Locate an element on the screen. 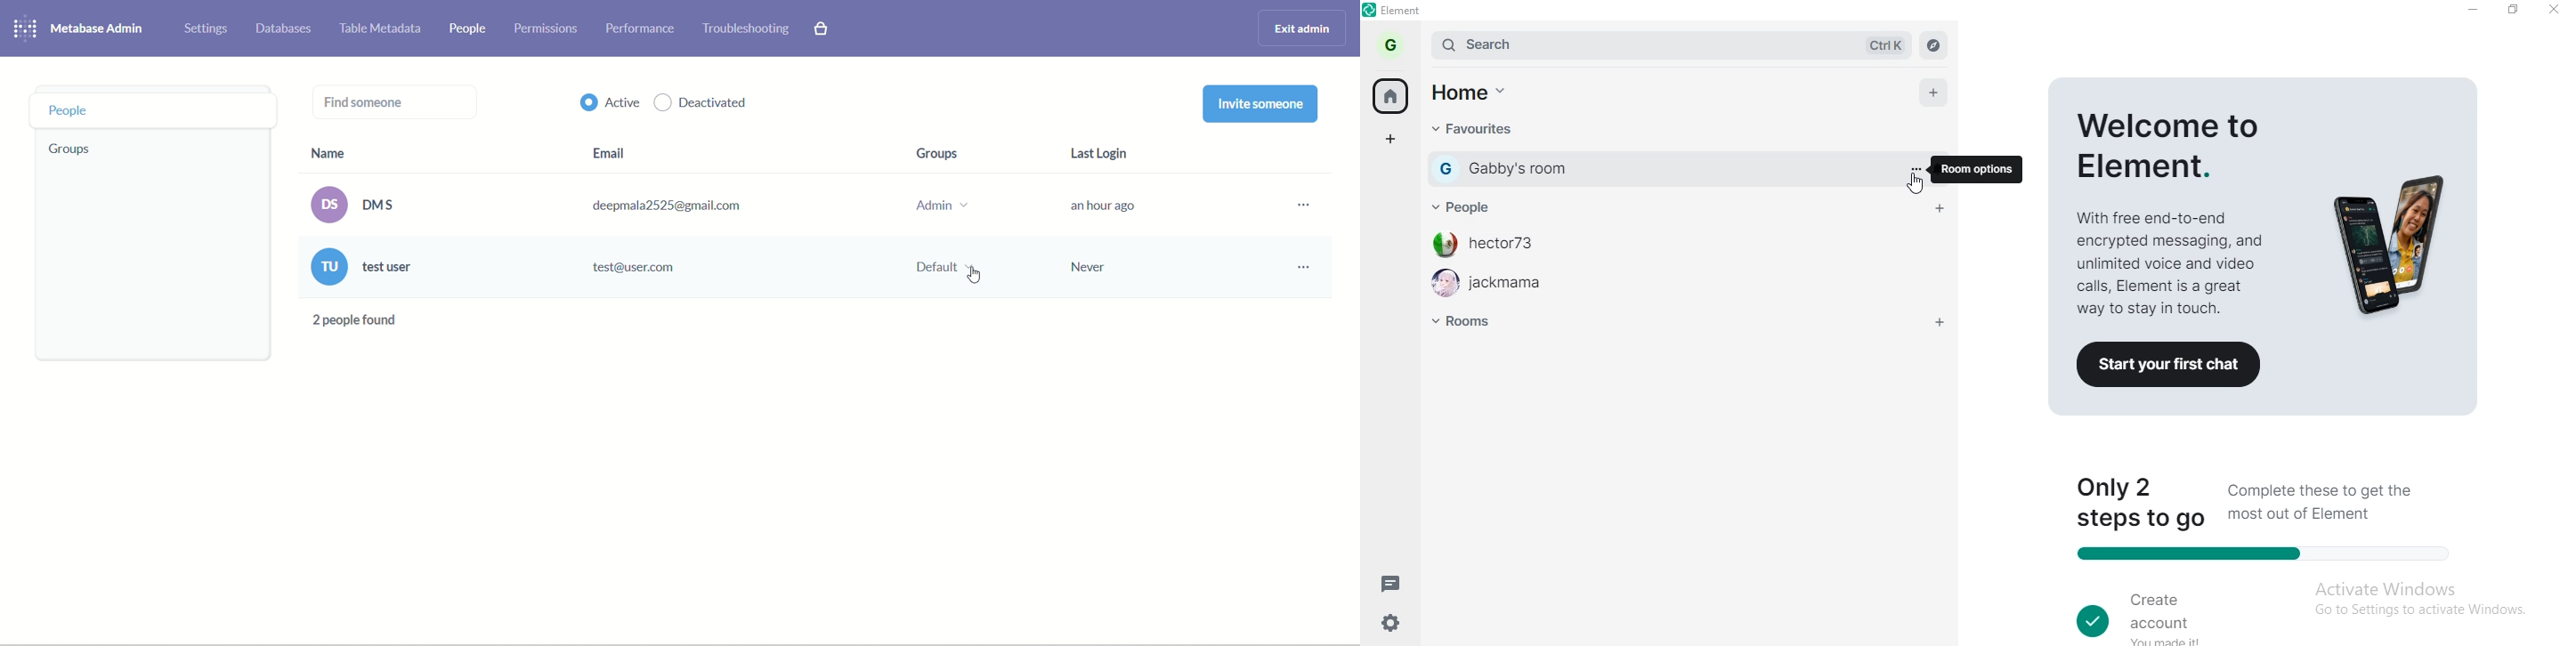  last login is located at coordinates (1099, 219).